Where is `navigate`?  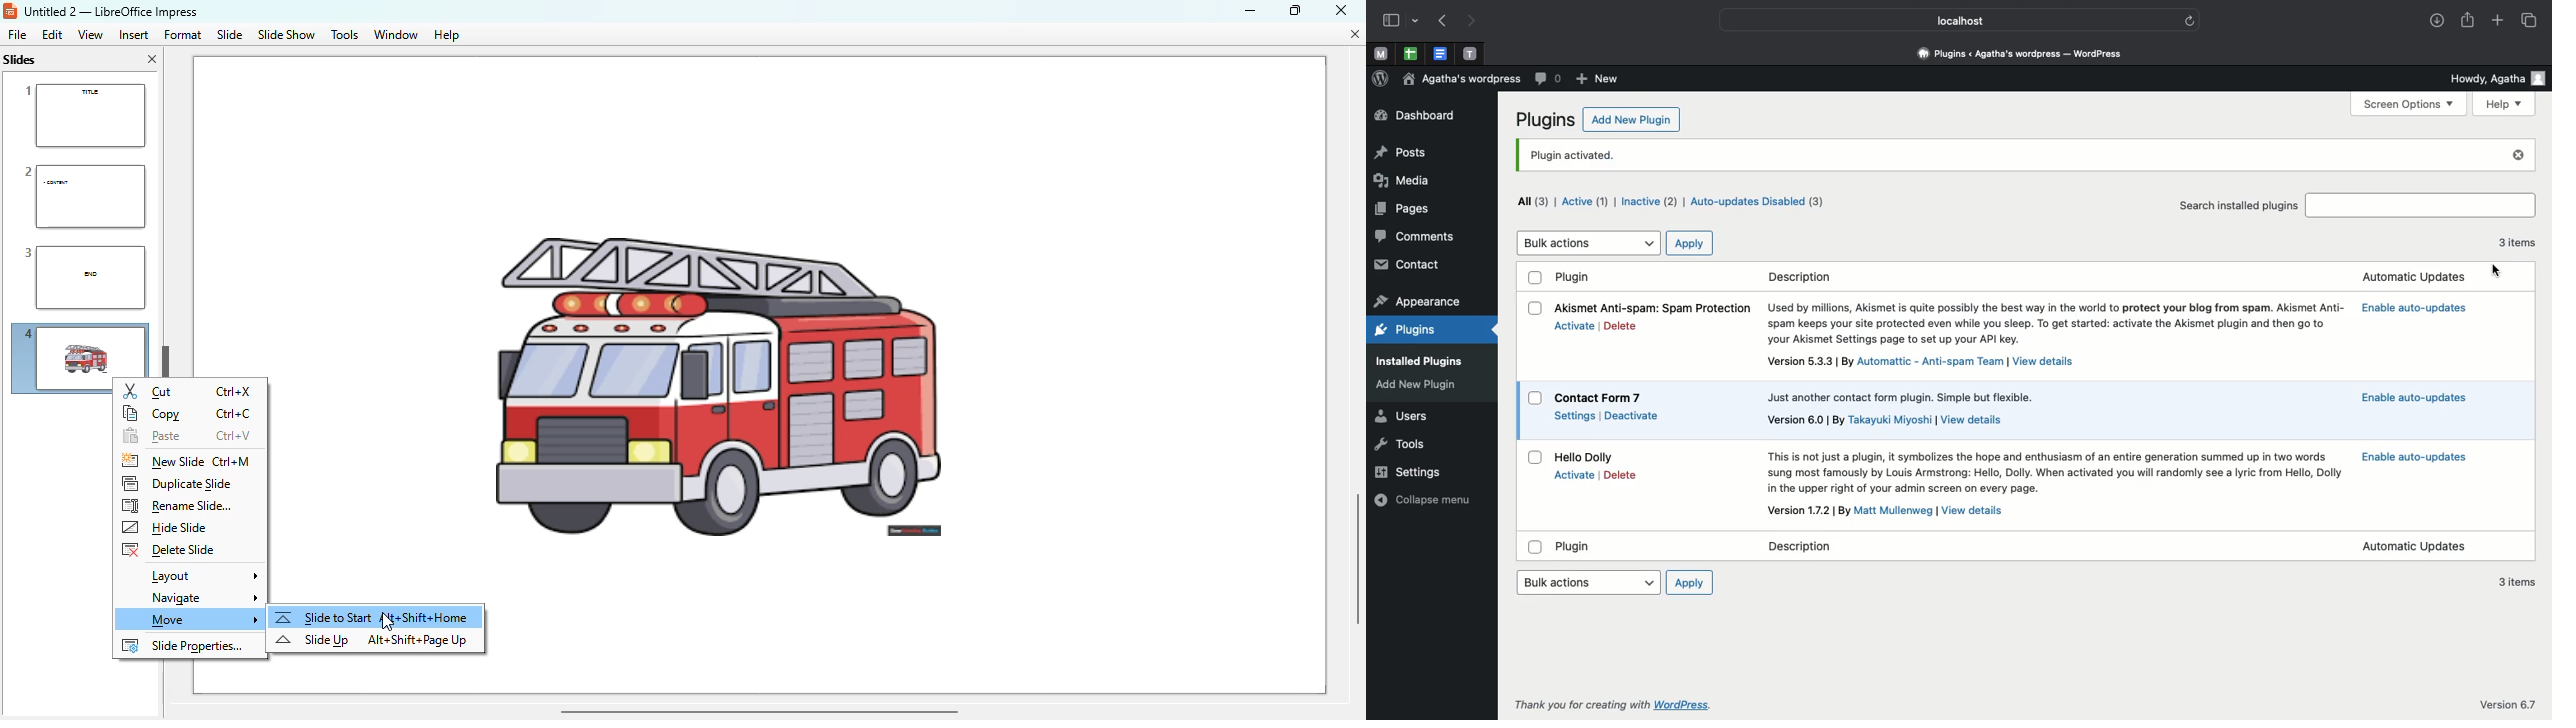
navigate is located at coordinates (201, 599).